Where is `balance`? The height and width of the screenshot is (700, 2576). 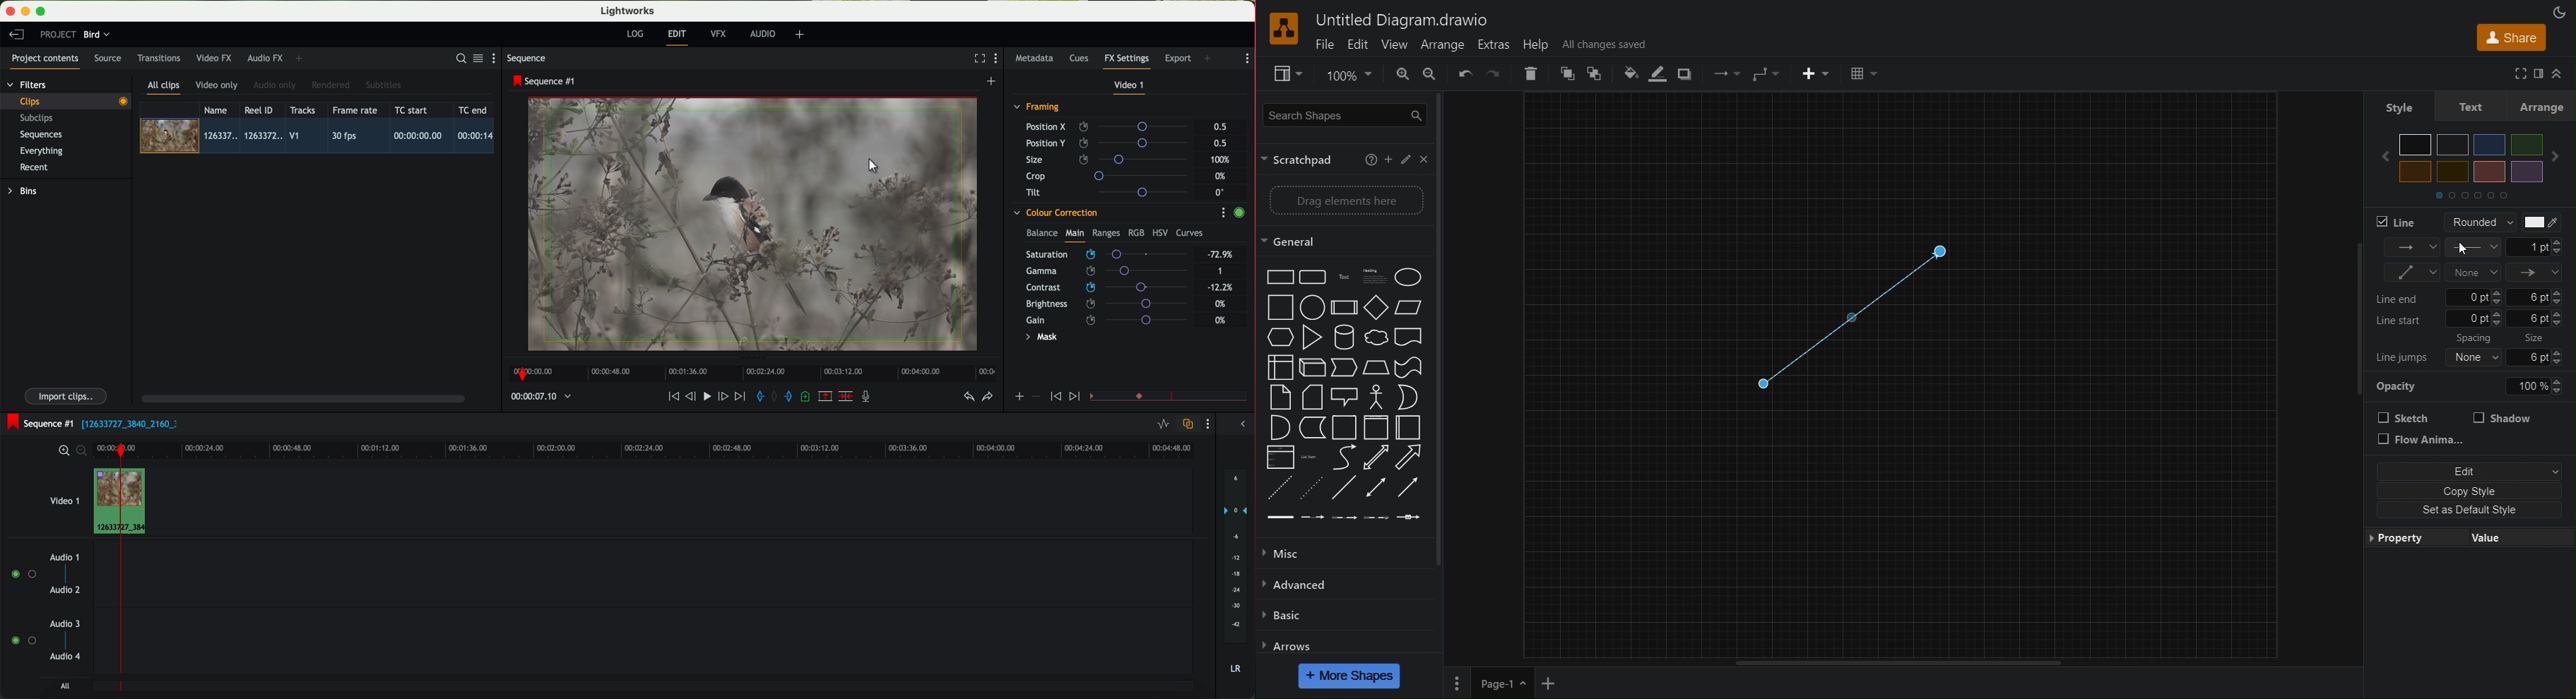 balance is located at coordinates (1042, 234).